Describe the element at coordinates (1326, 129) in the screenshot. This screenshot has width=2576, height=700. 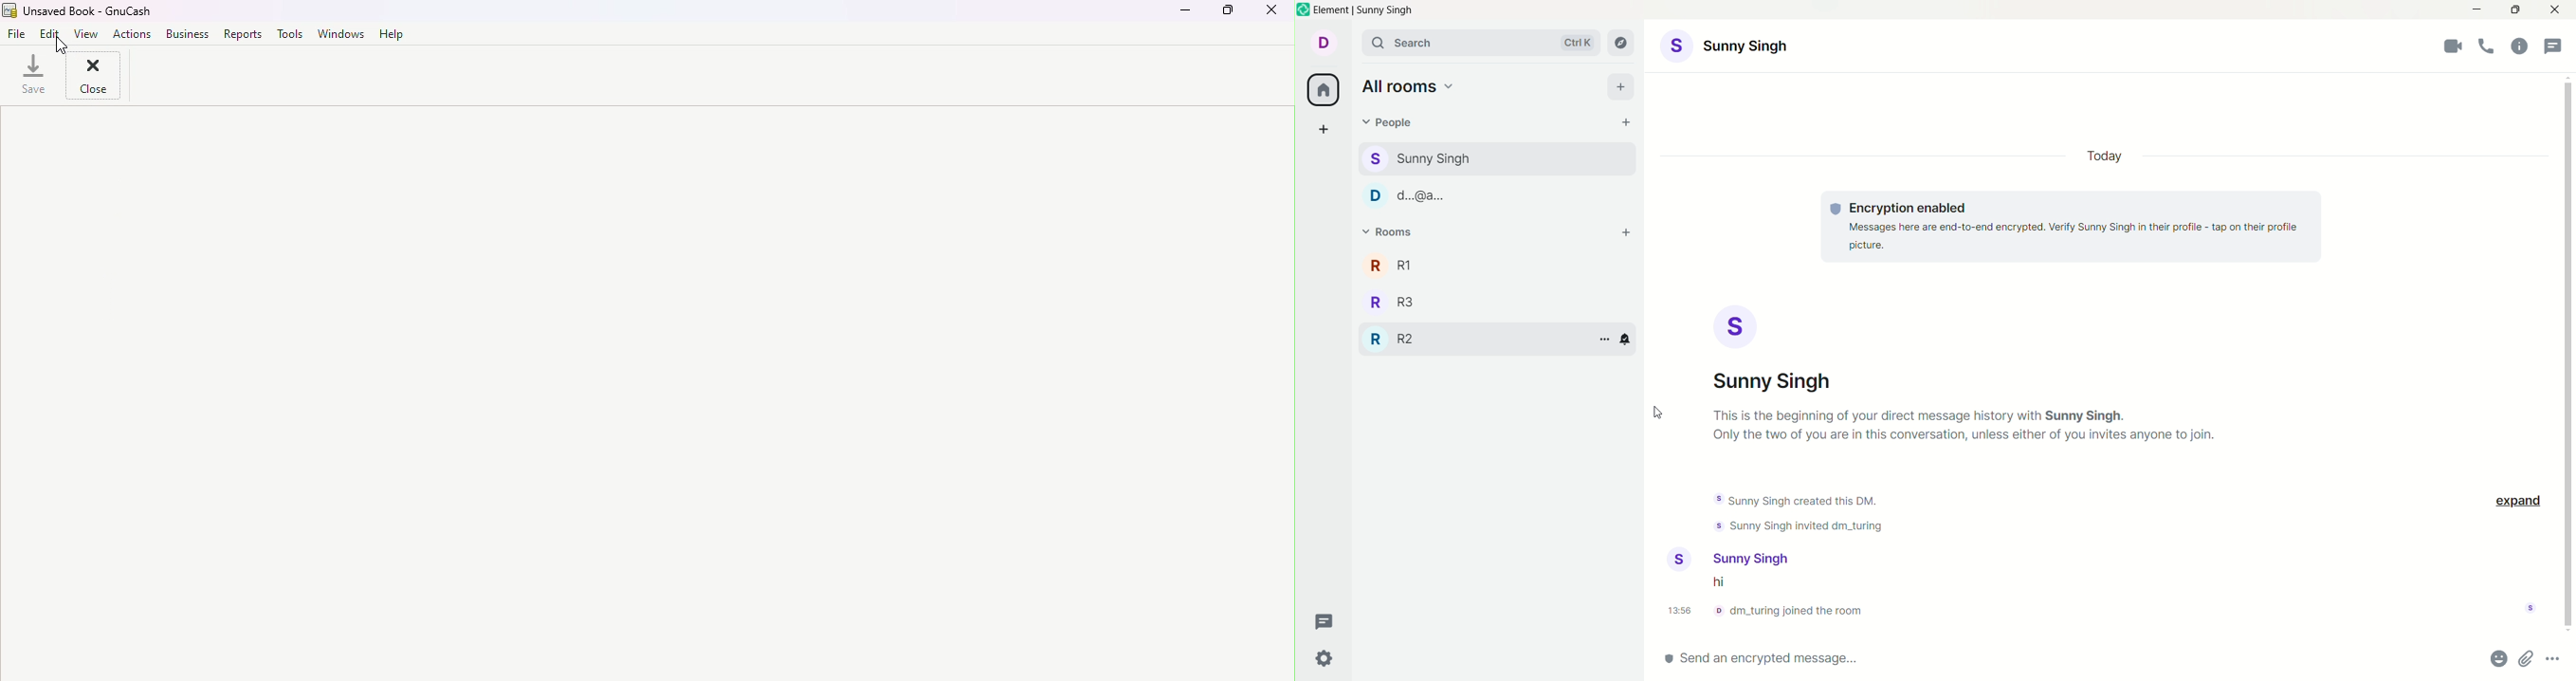
I see `create a space` at that location.